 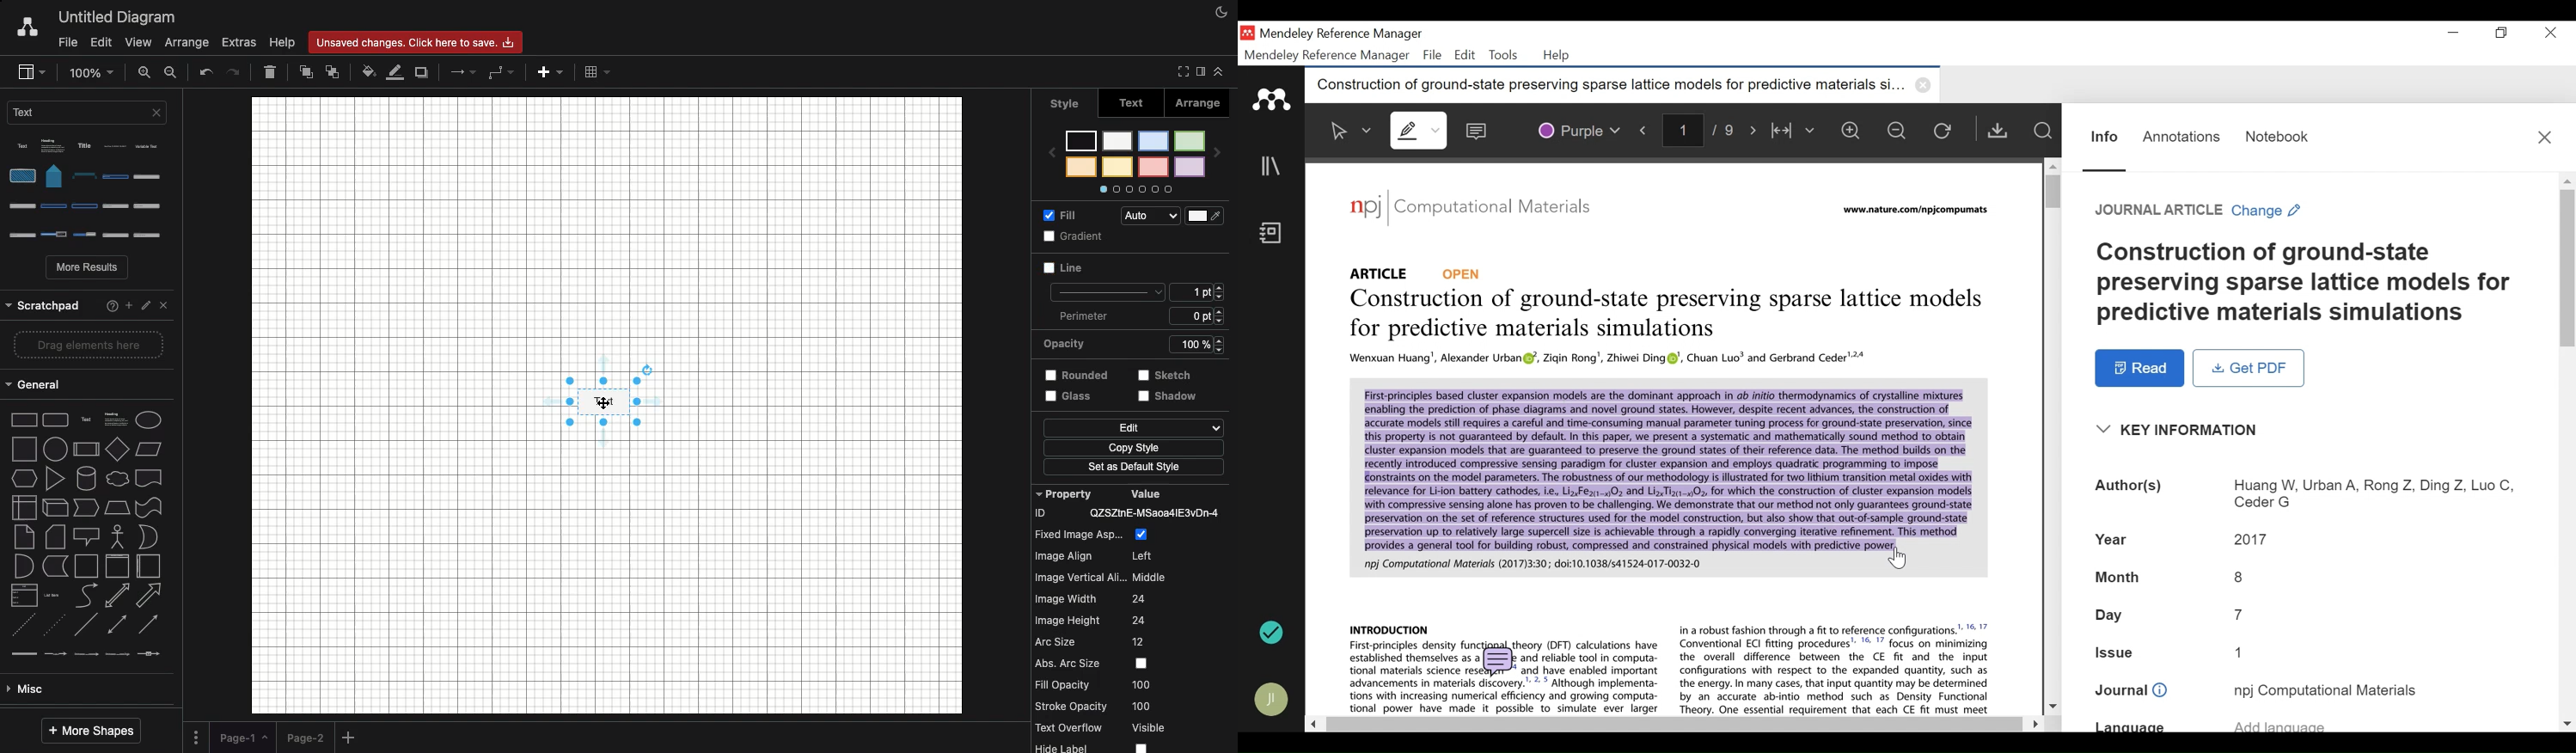 I want to click on Restore, so click(x=2503, y=33).